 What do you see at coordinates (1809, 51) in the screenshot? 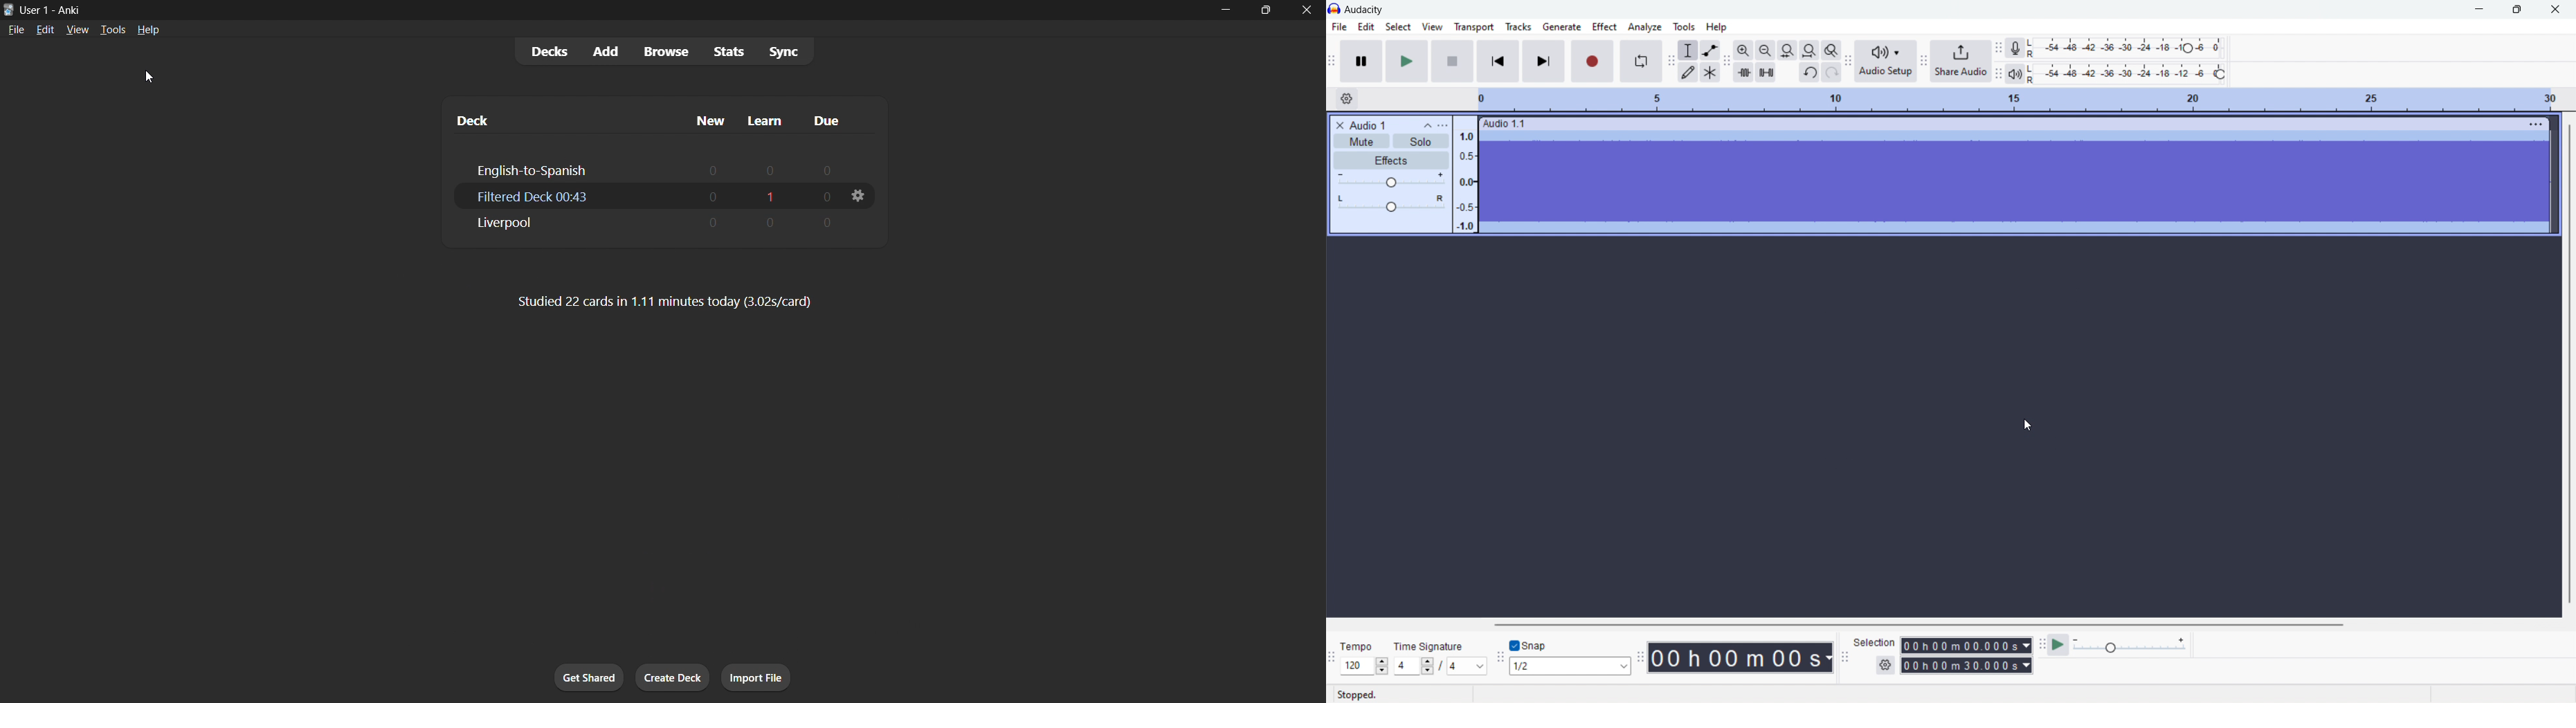
I see `fit project to width` at bounding box center [1809, 51].